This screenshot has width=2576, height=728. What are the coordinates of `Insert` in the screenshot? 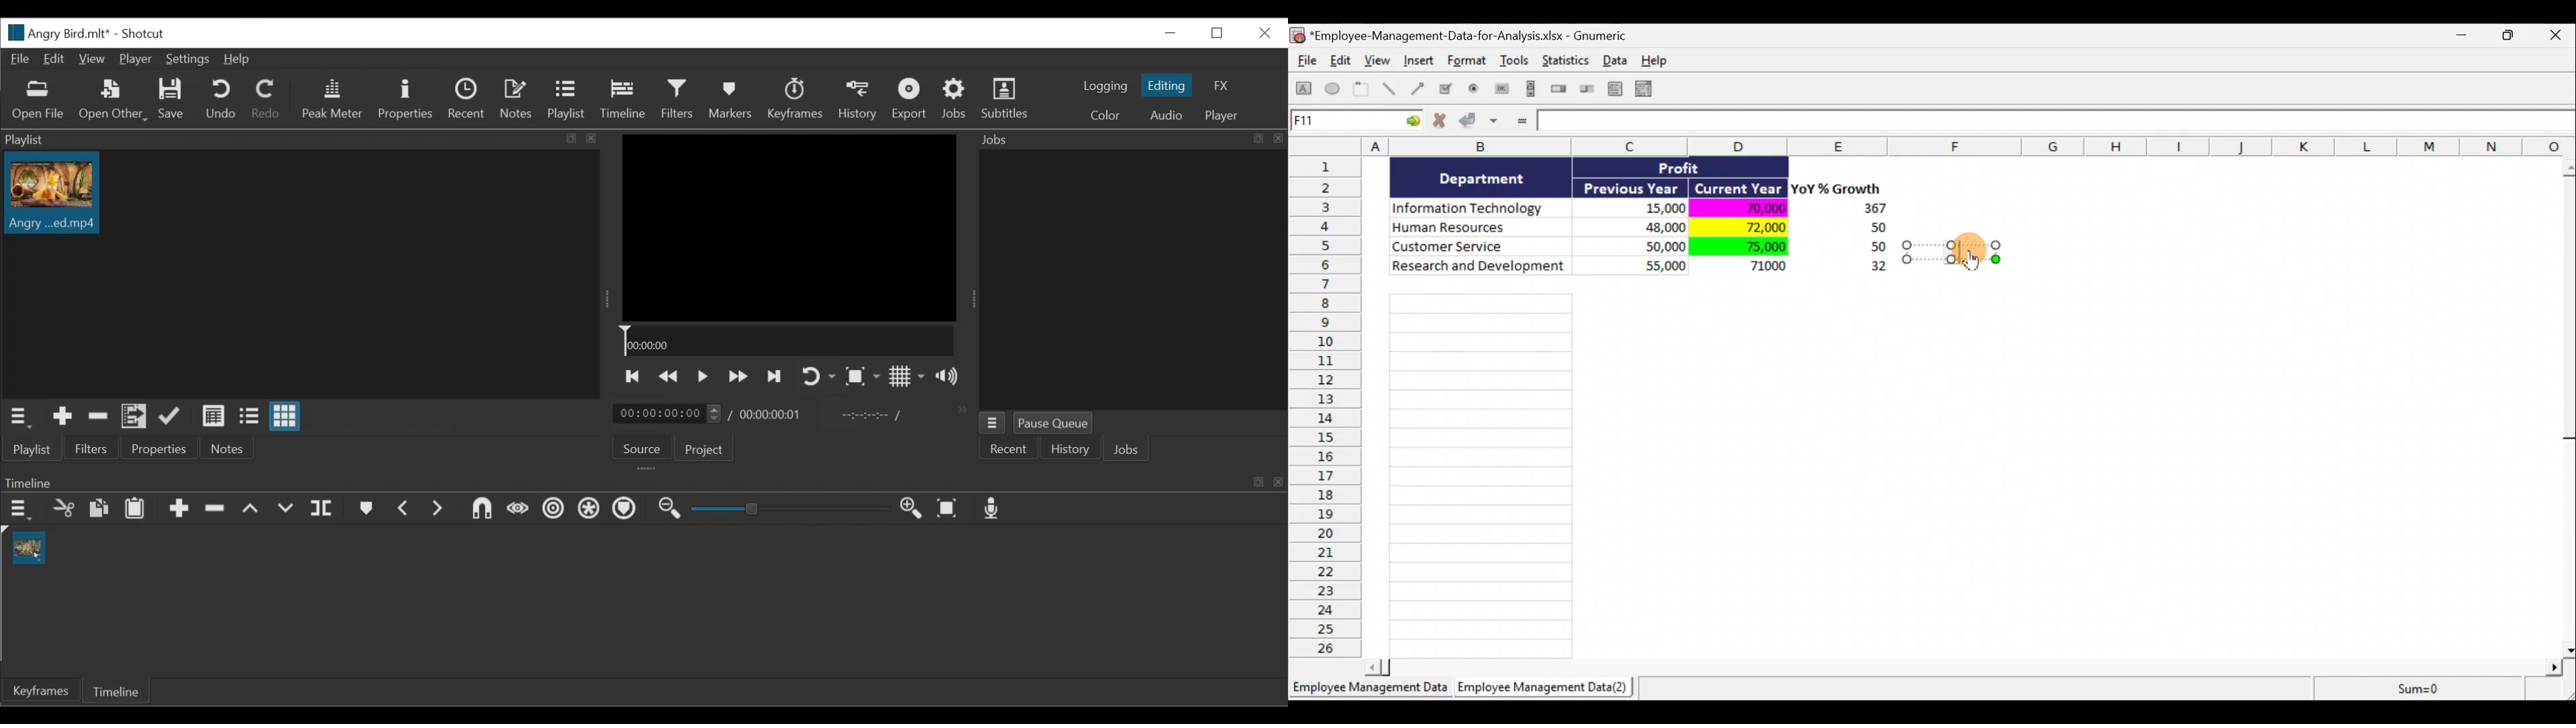 It's located at (1418, 62).